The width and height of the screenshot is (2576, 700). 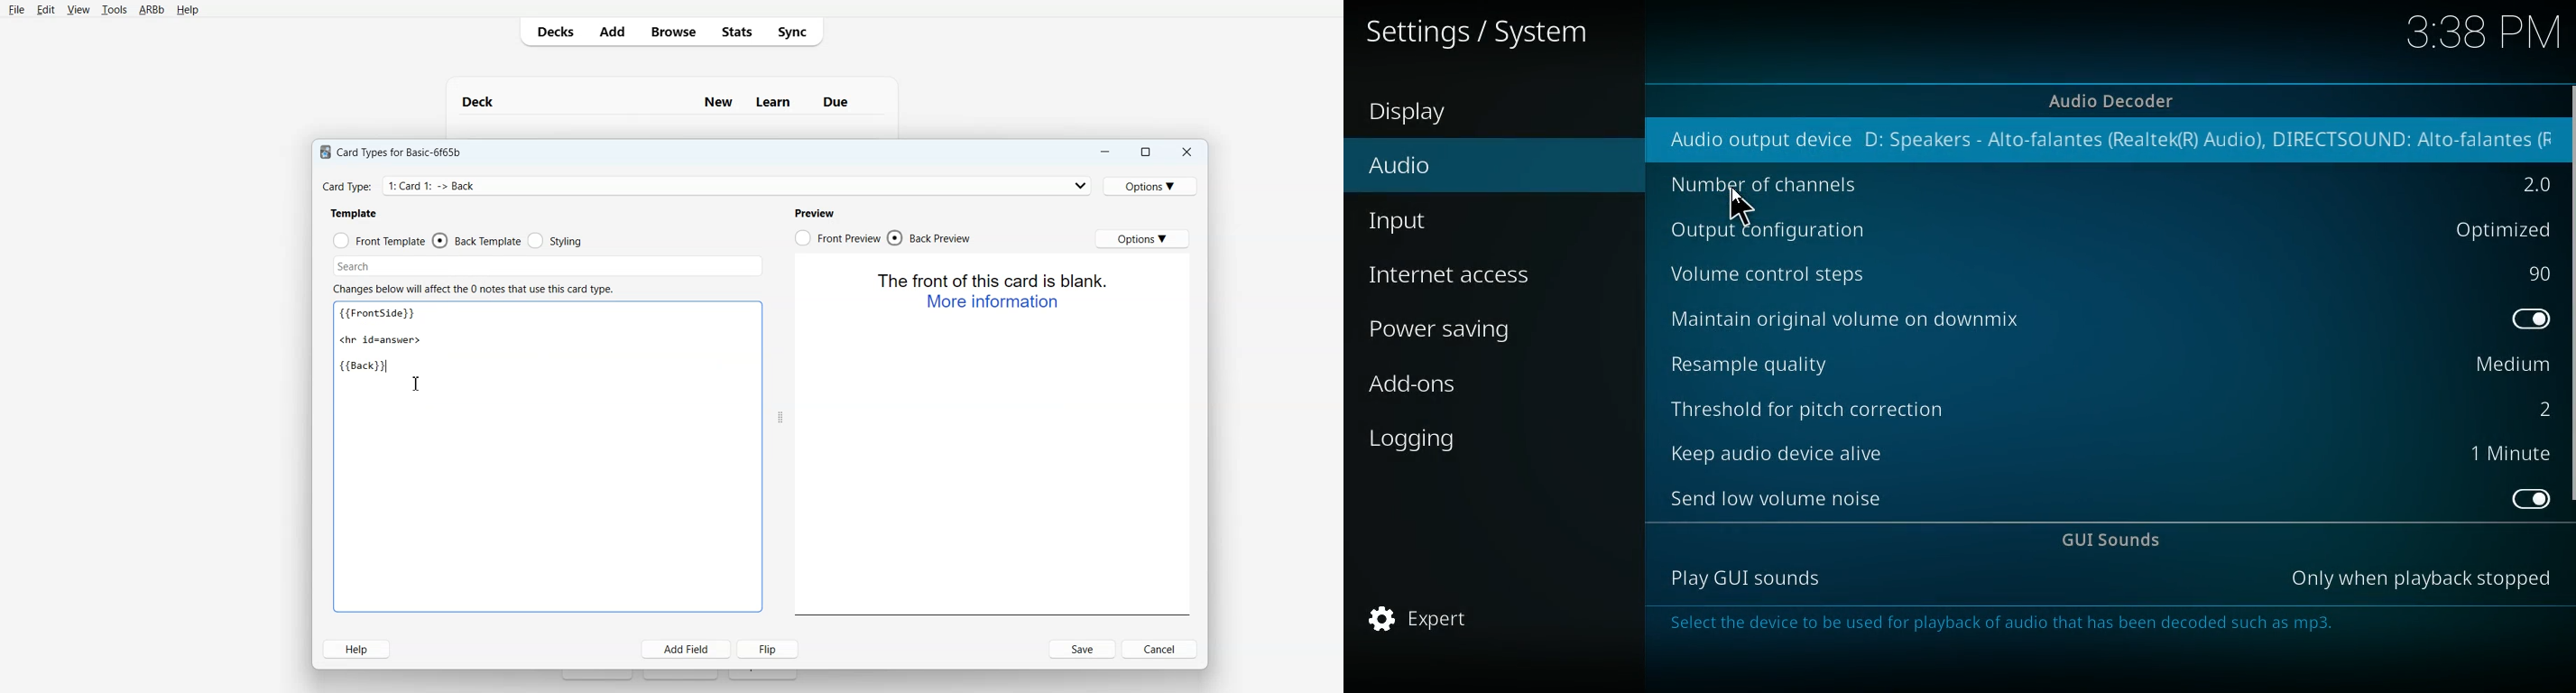 What do you see at coordinates (2495, 229) in the screenshot?
I see `options` at bounding box center [2495, 229].